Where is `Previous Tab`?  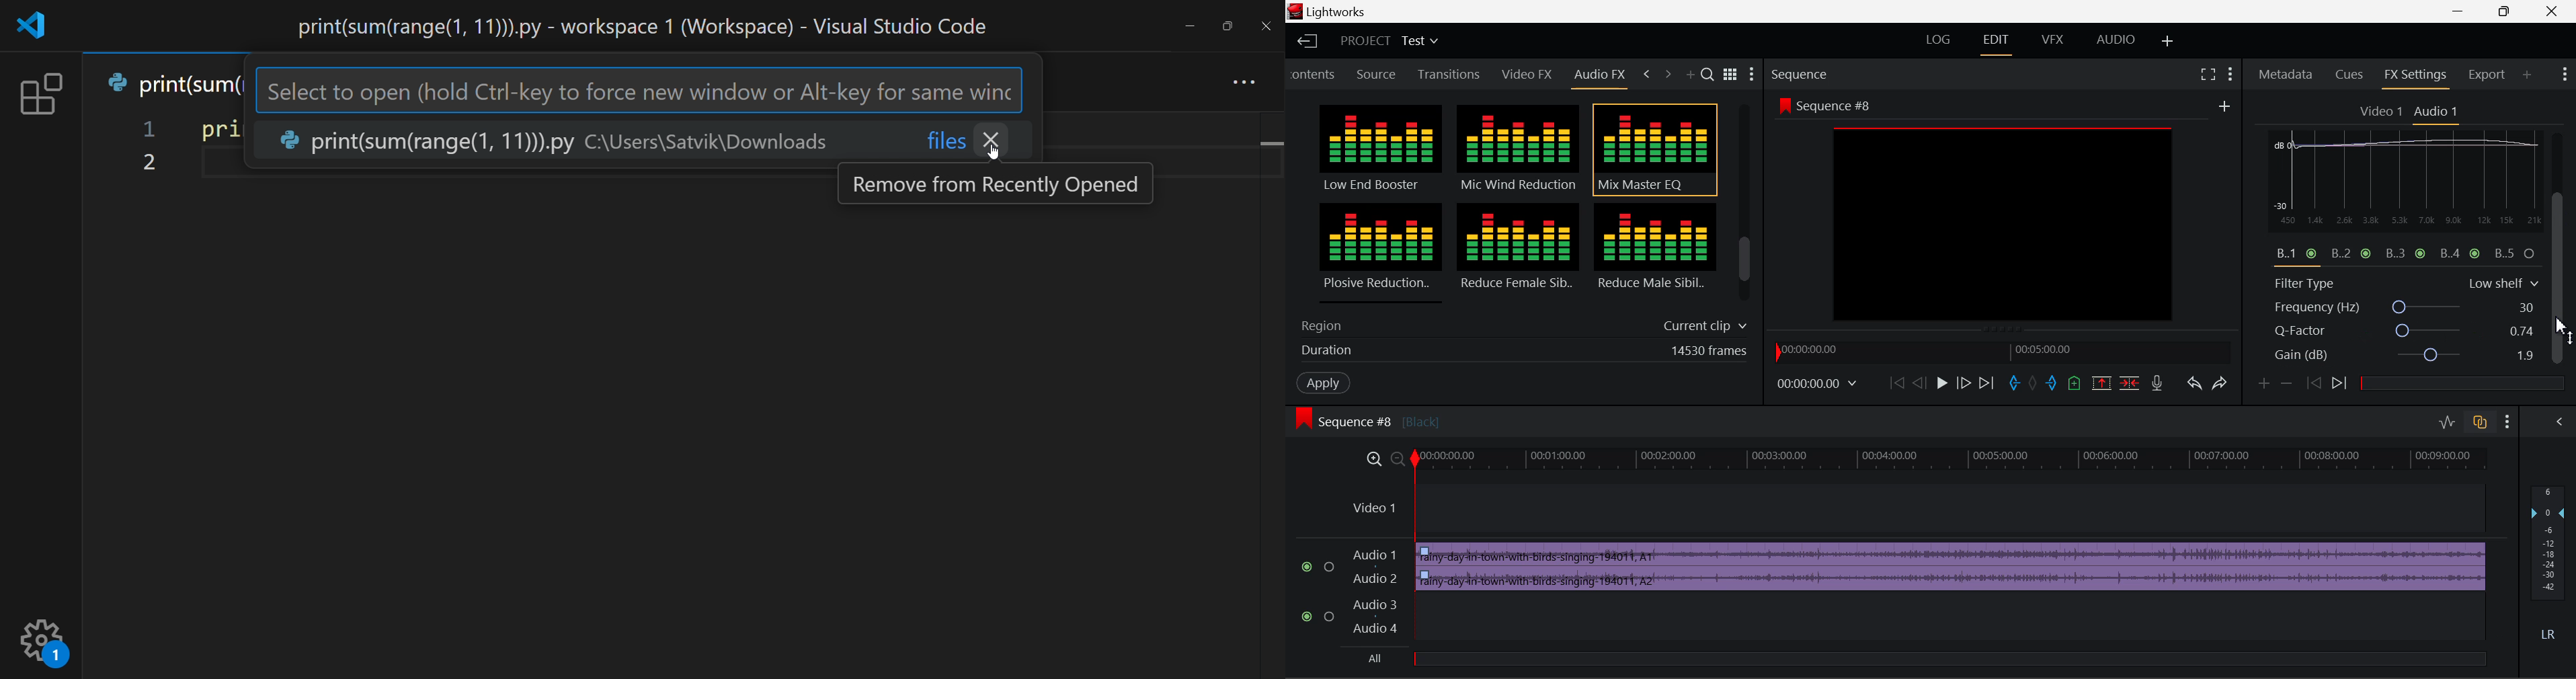
Previous Tab is located at coordinates (1647, 72).